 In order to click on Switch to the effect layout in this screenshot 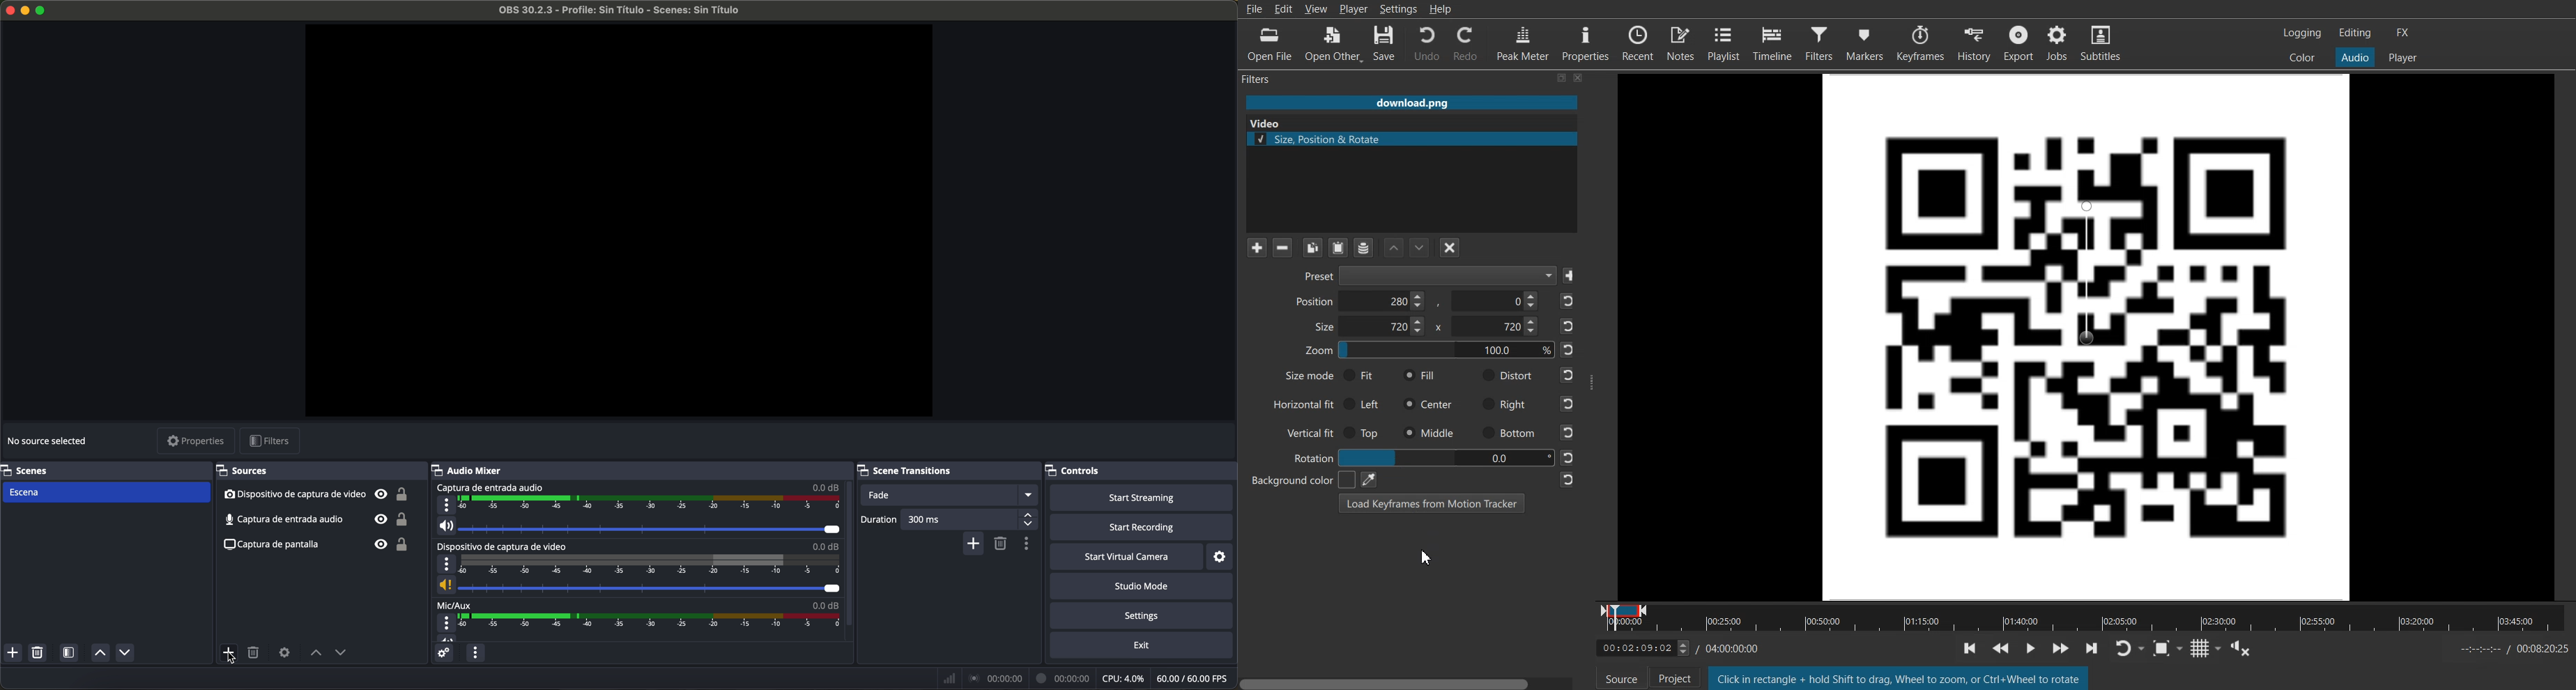, I will do `click(2403, 33)`.